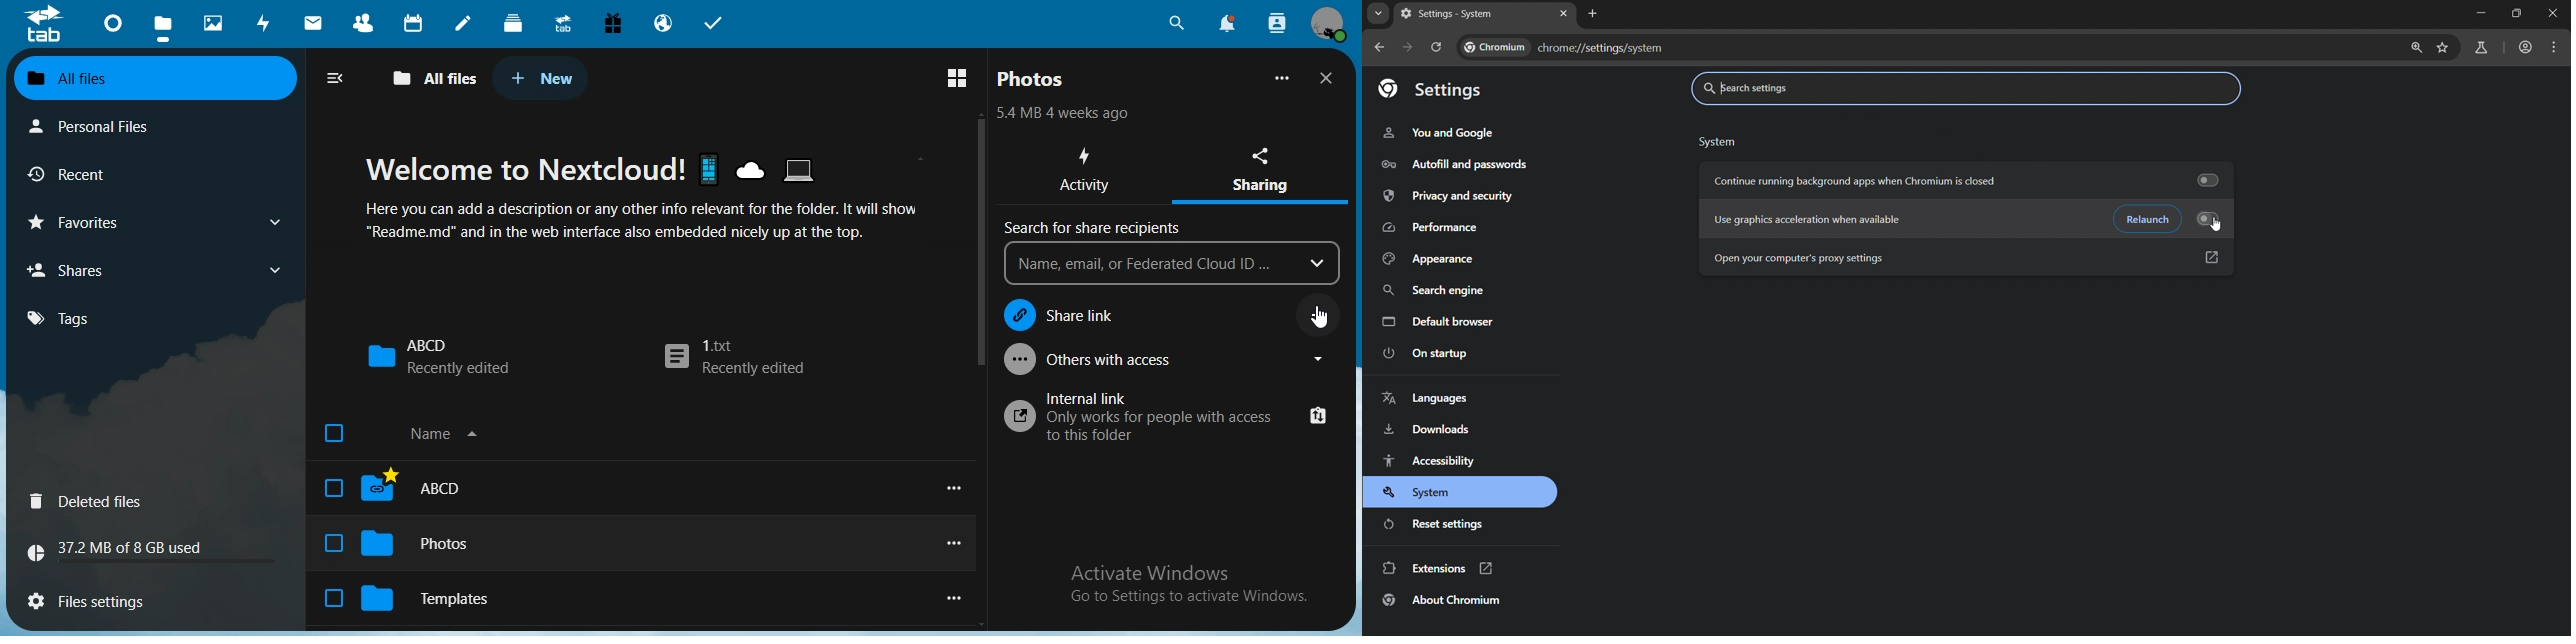  What do you see at coordinates (1443, 598) in the screenshot?
I see `about chromium` at bounding box center [1443, 598].